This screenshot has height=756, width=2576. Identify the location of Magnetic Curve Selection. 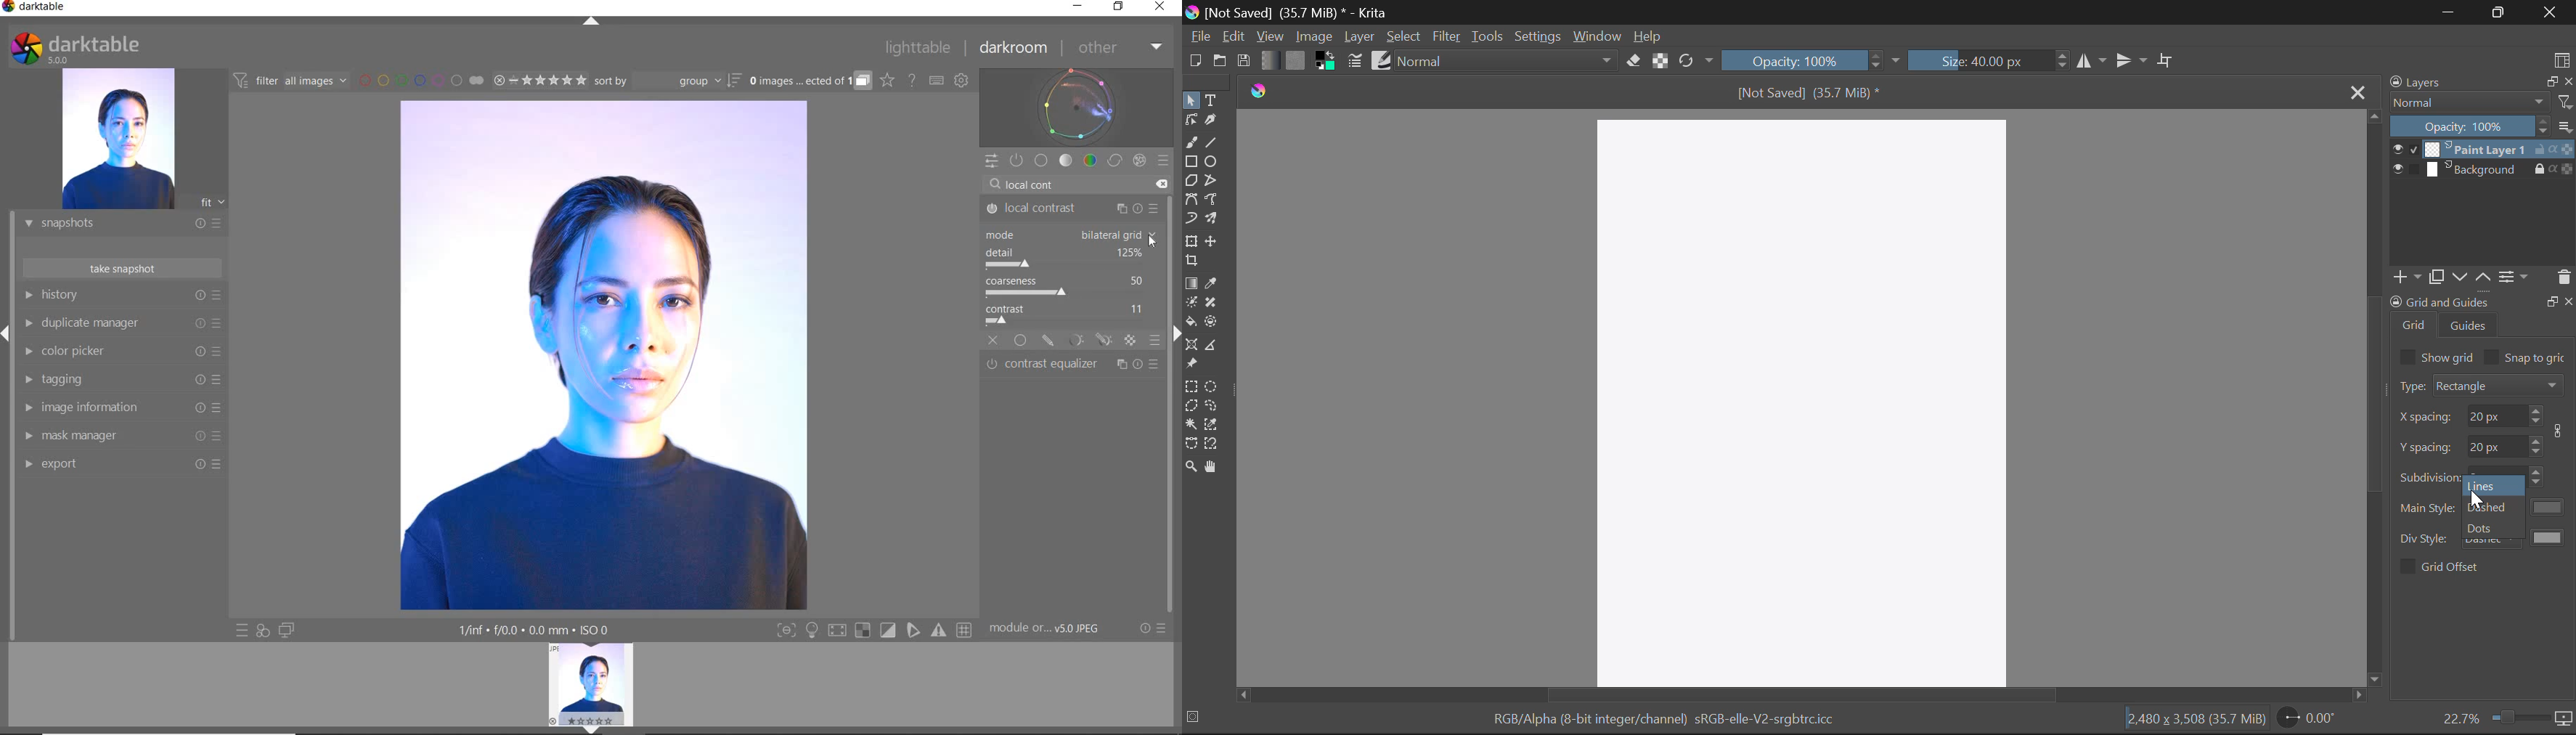
(1213, 444).